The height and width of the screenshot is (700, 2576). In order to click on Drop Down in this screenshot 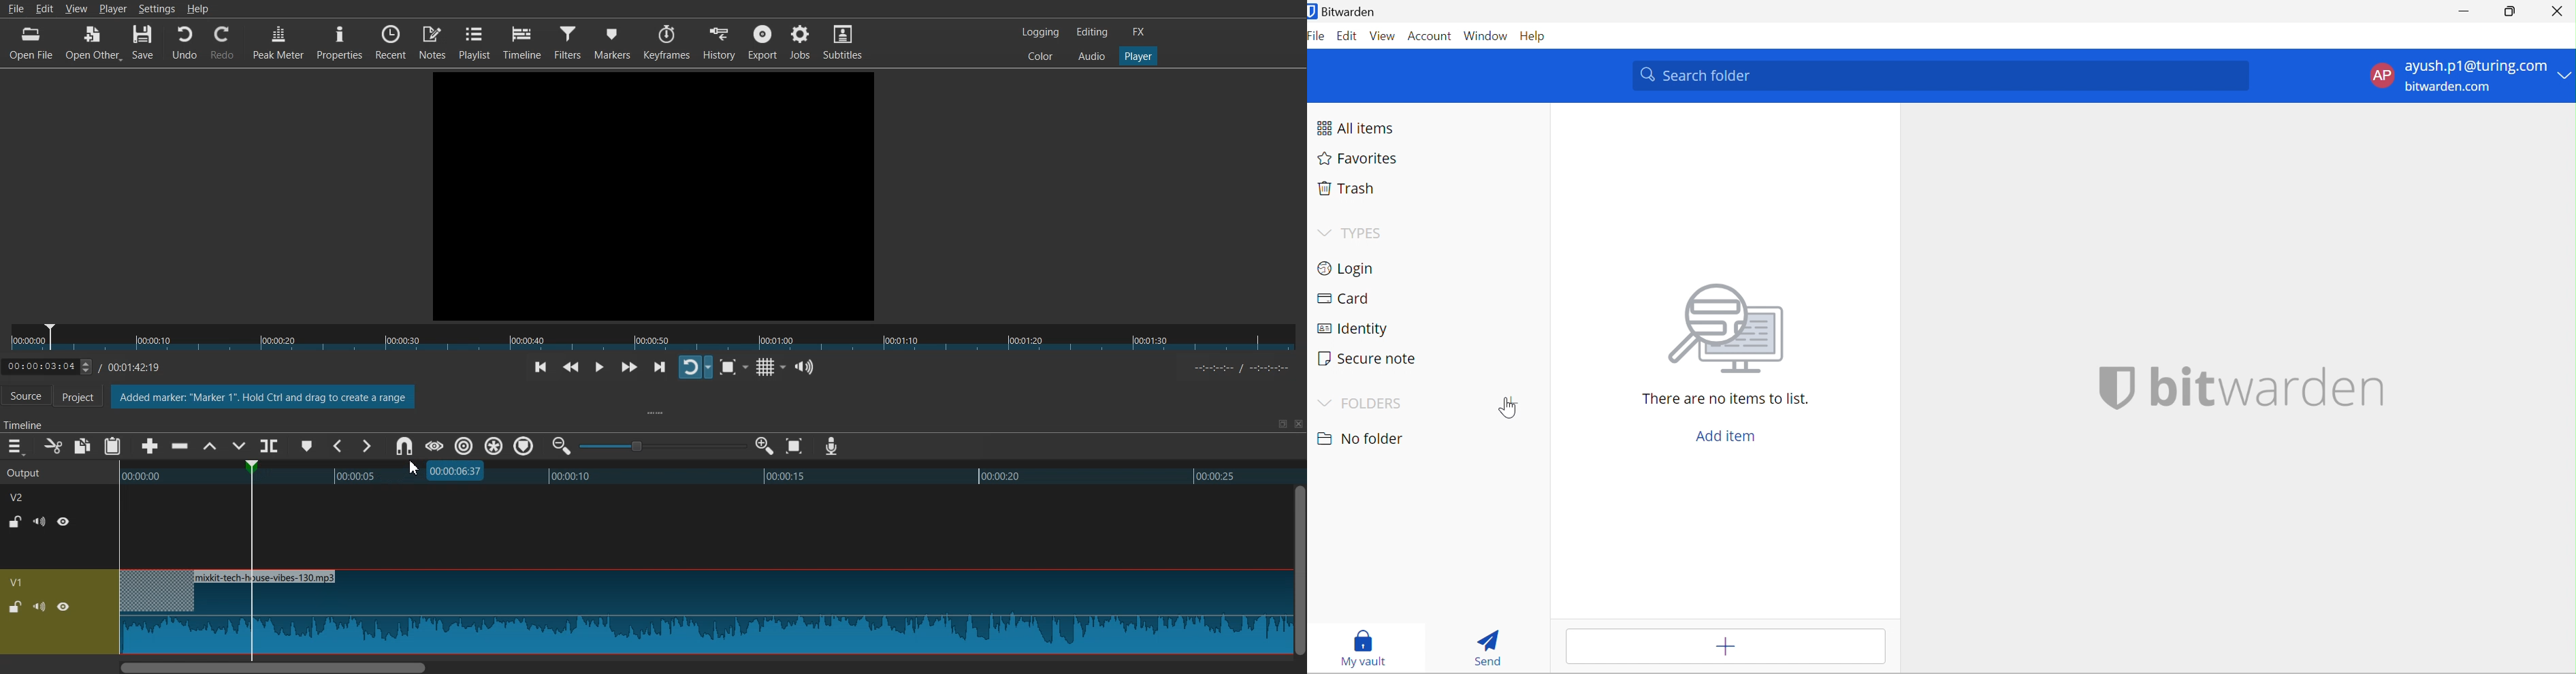, I will do `click(2566, 75)`.